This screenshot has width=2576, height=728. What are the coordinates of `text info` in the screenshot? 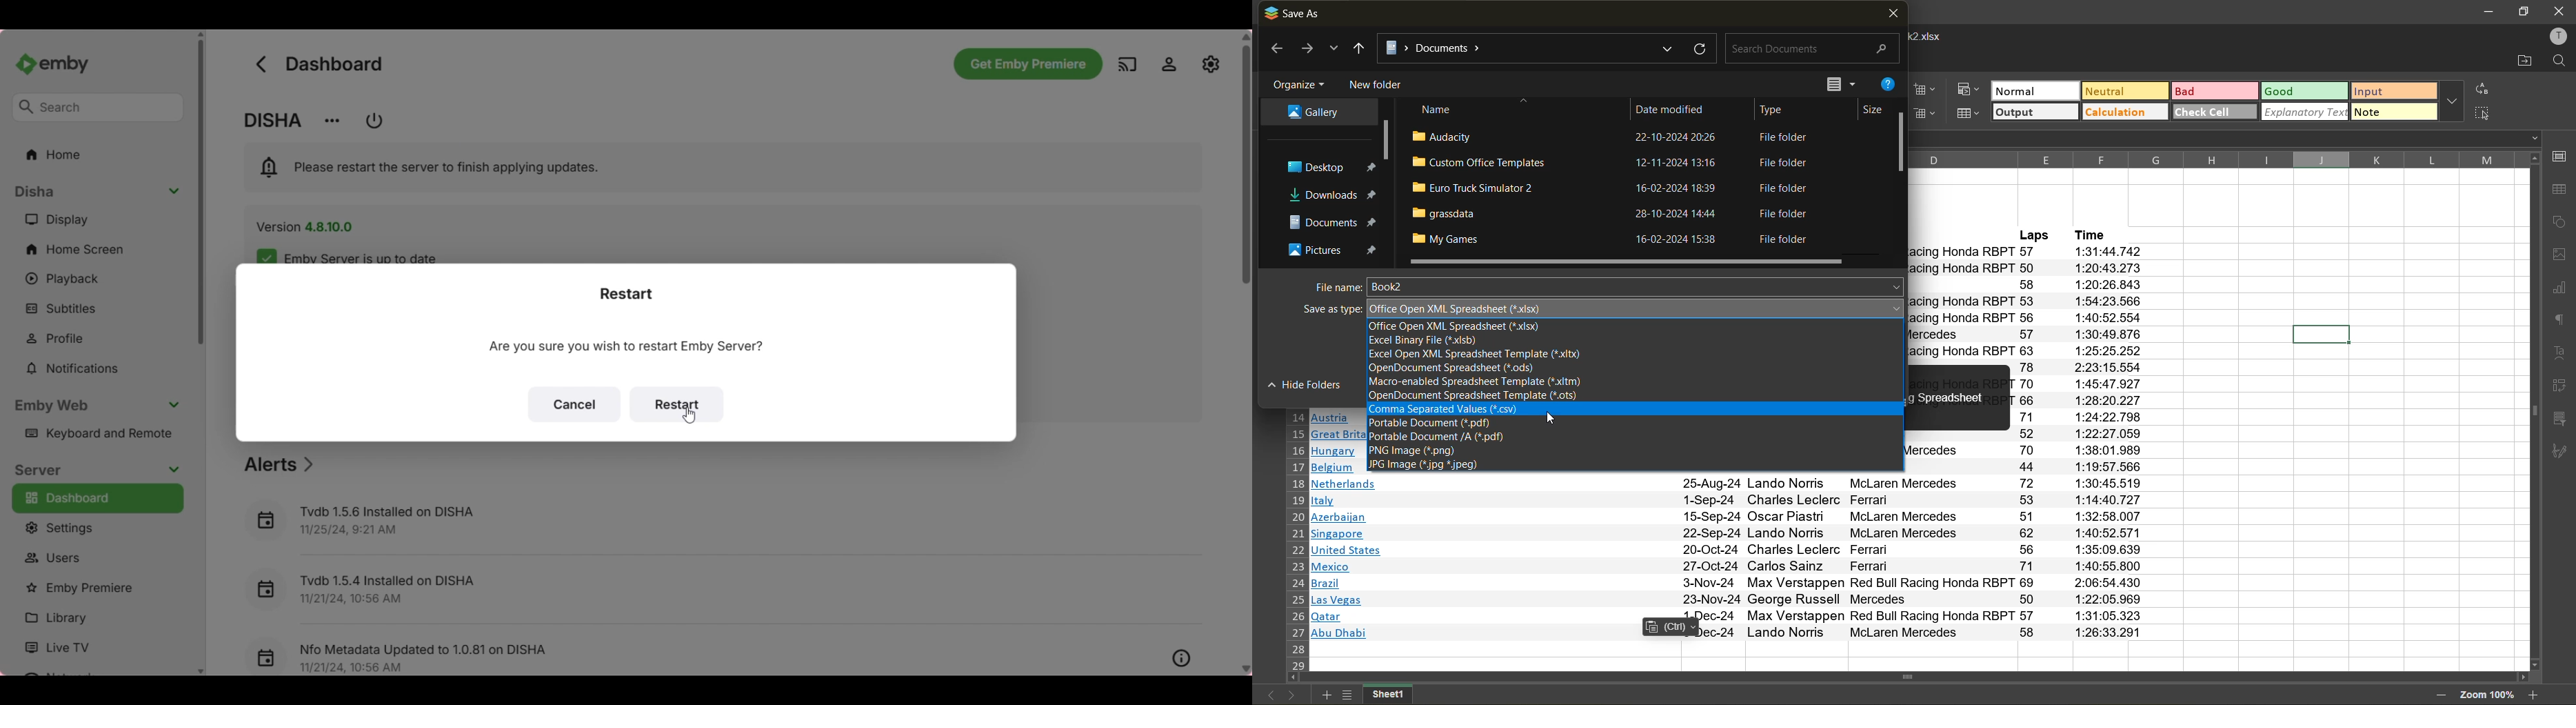 It's located at (1729, 517).